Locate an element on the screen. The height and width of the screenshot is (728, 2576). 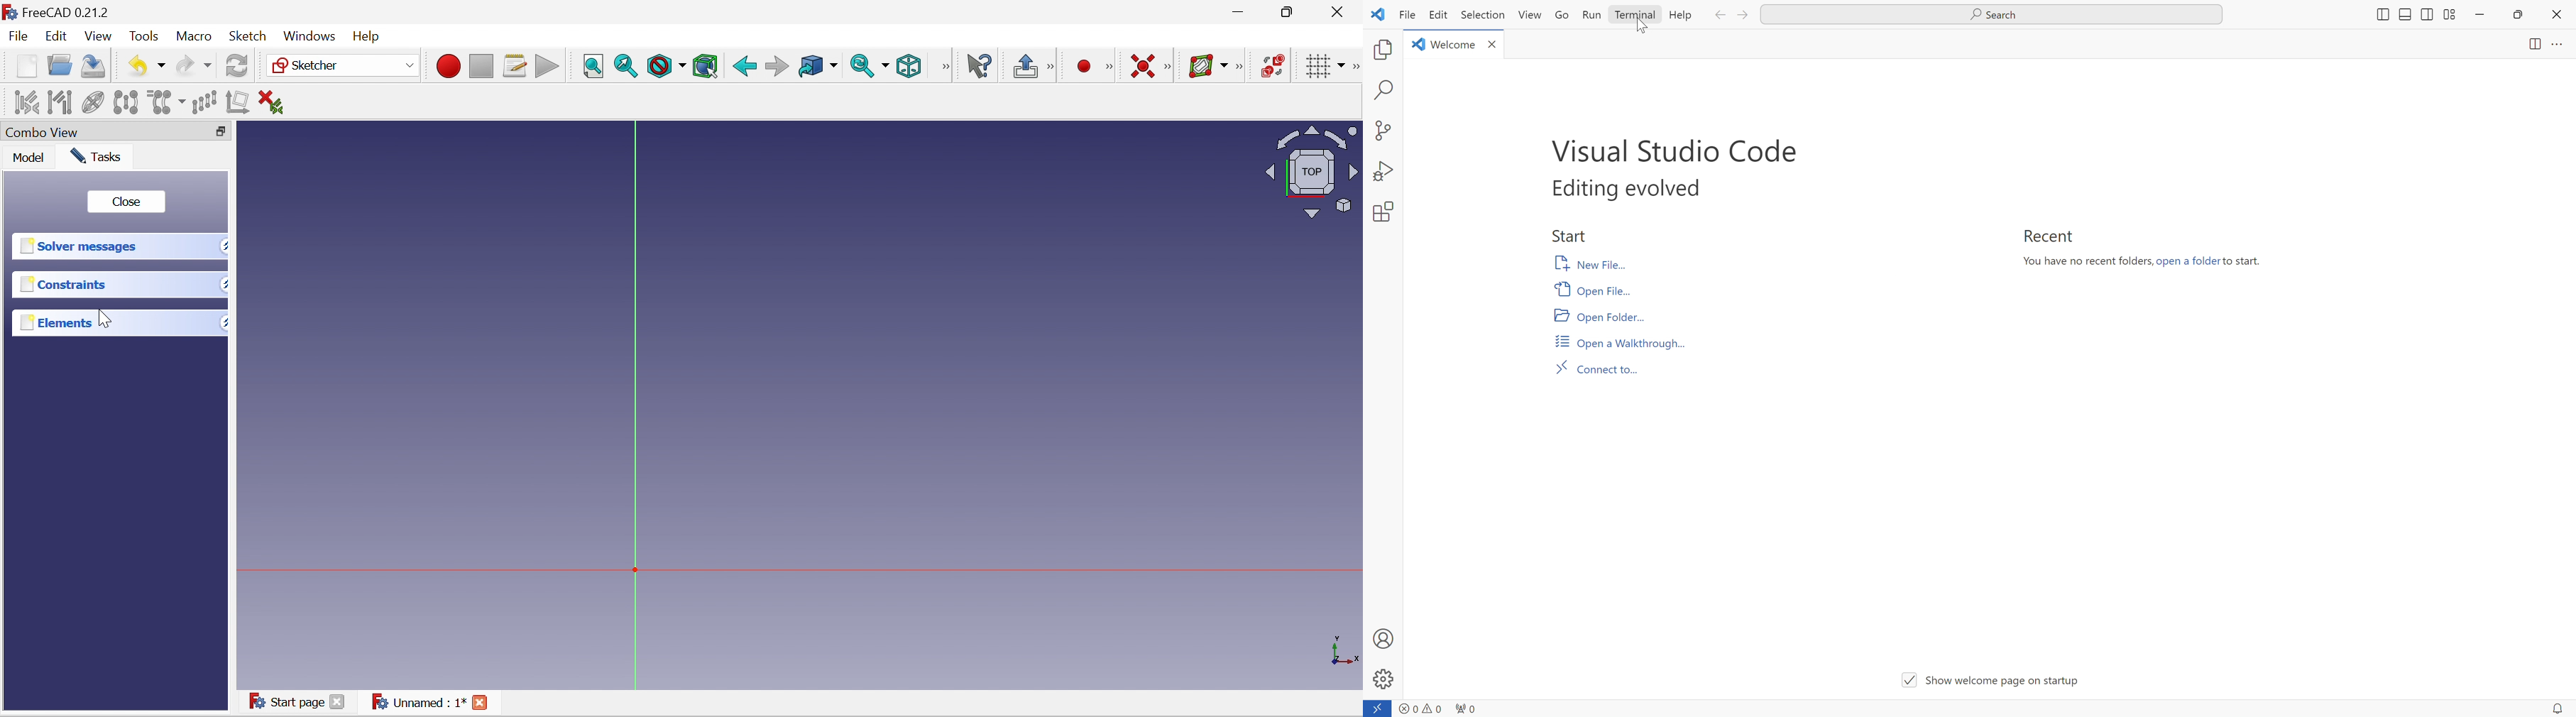
Save is located at coordinates (94, 66).